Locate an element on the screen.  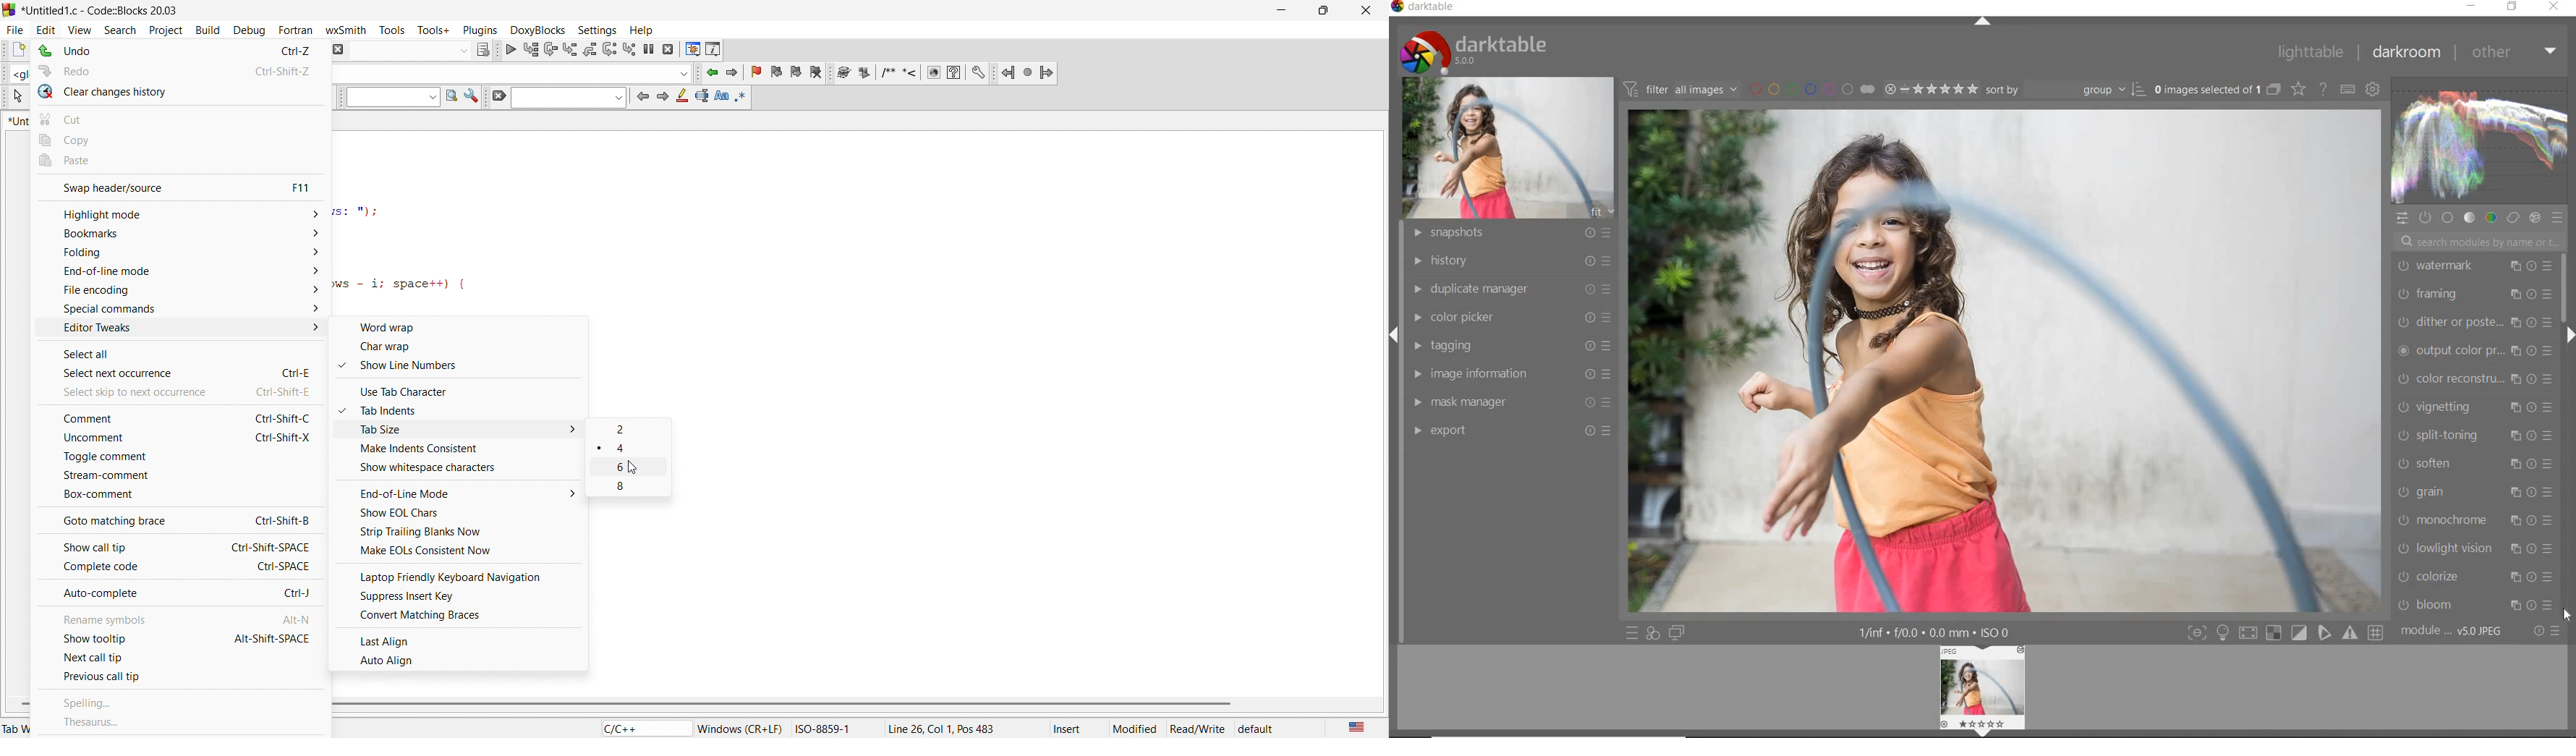
minimize is located at coordinates (2471, 5).